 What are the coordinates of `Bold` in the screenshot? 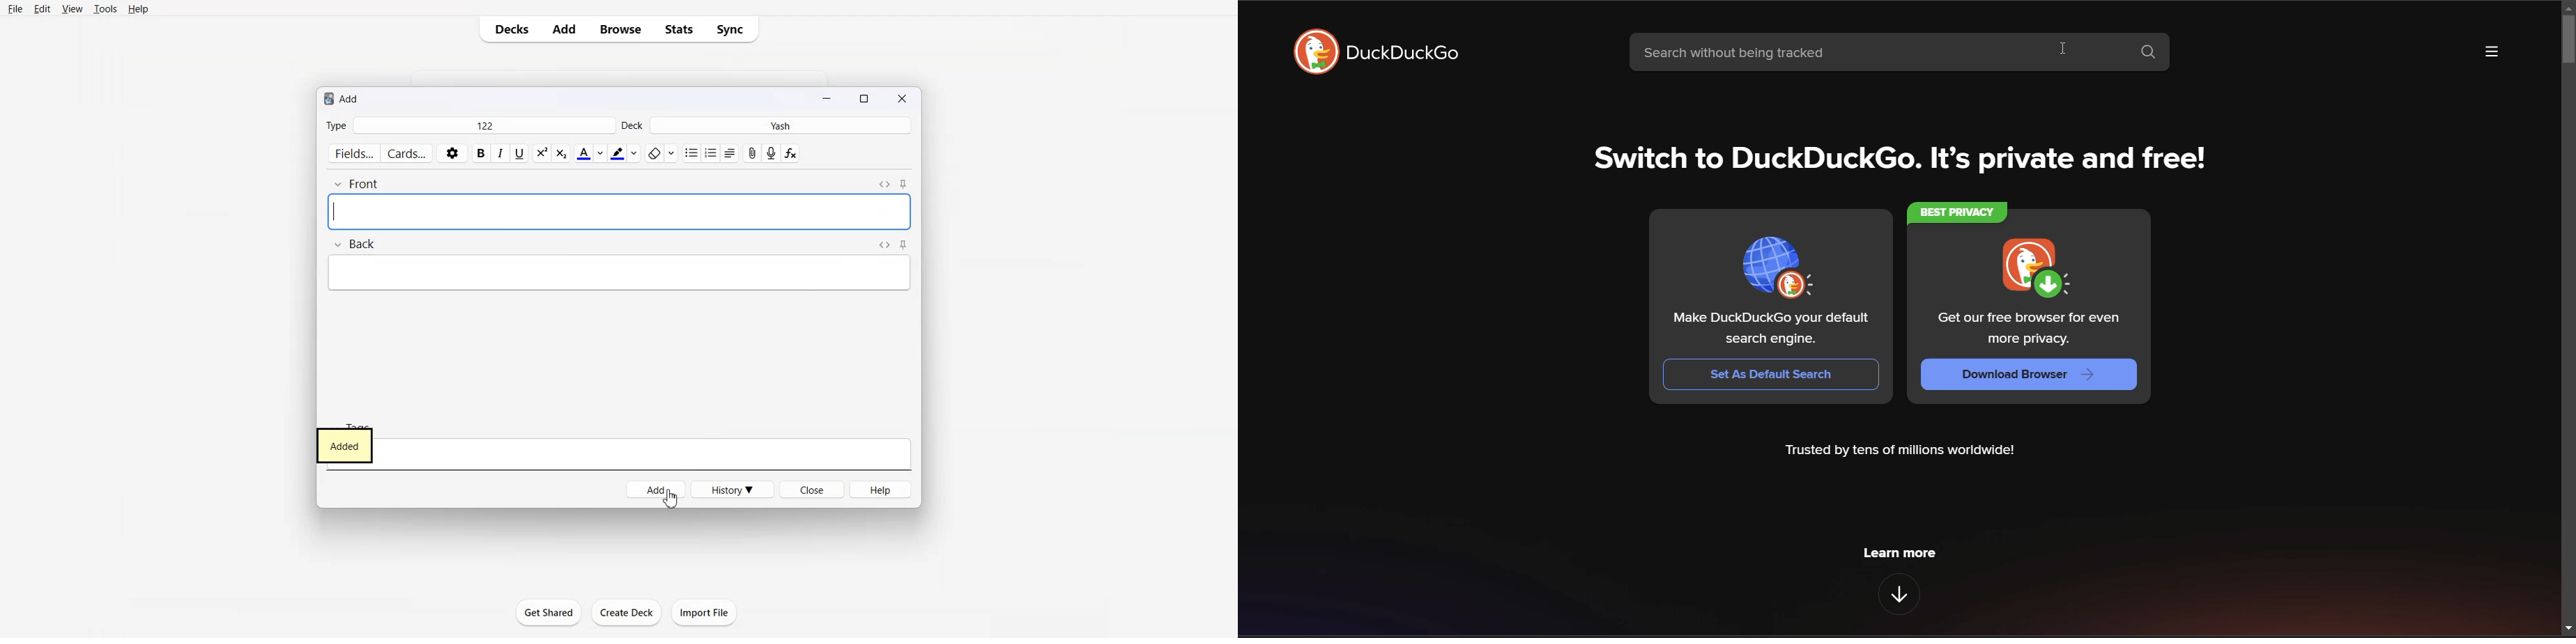 It's located at (481, 153).